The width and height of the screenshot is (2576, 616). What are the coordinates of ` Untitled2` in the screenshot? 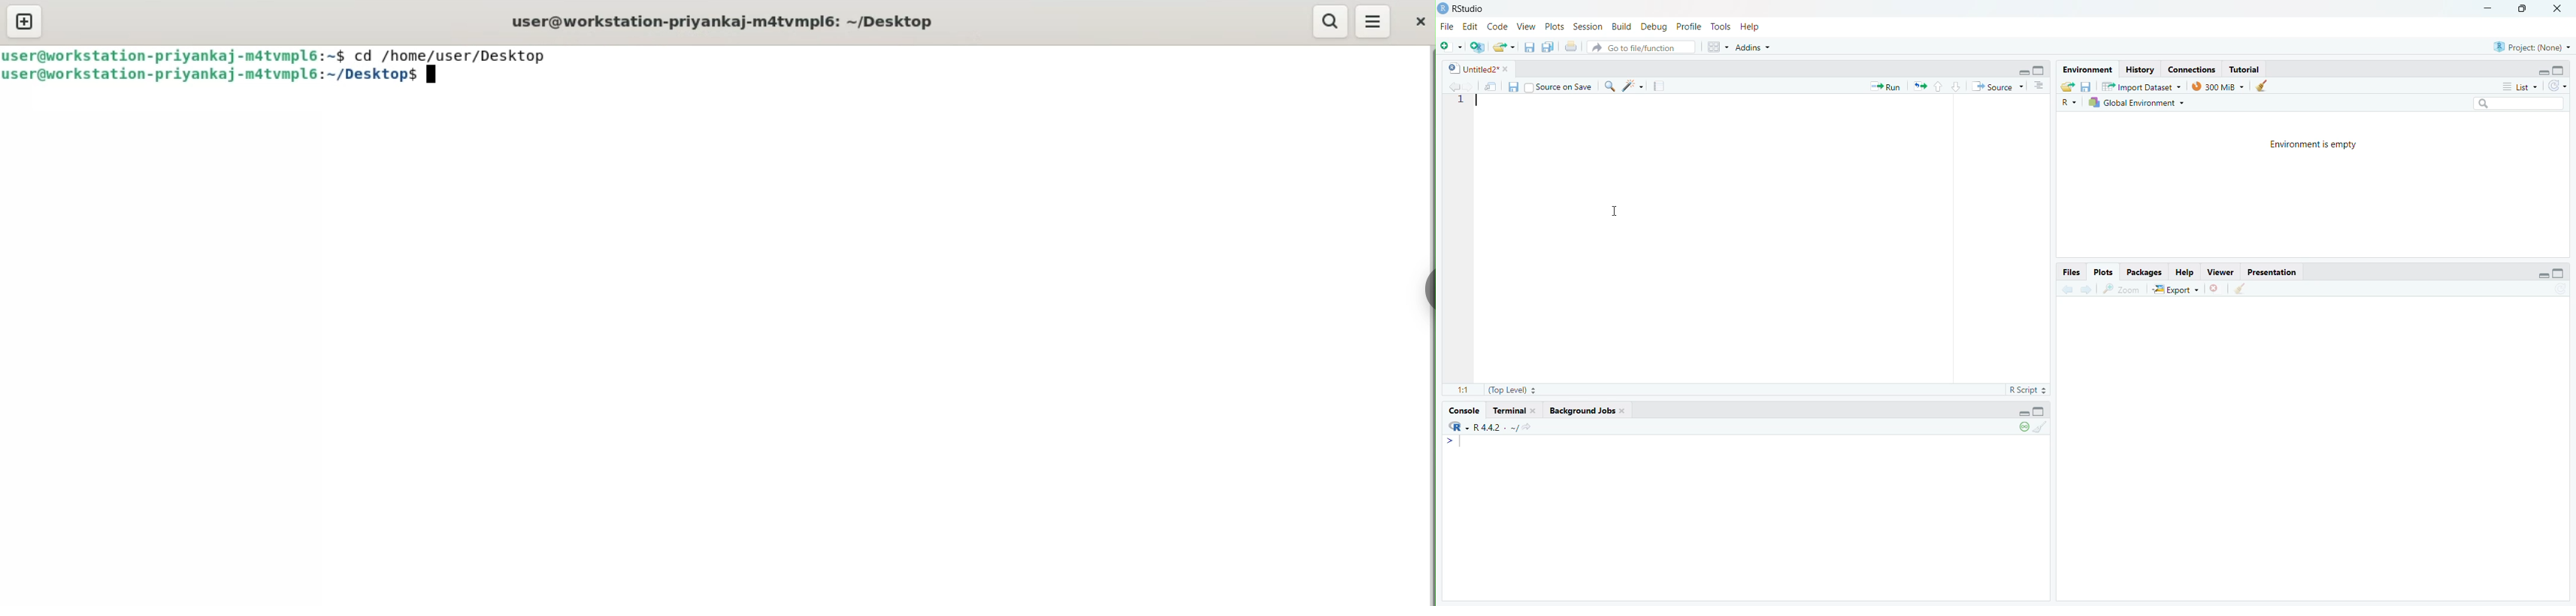 It's located at (1481, 70).